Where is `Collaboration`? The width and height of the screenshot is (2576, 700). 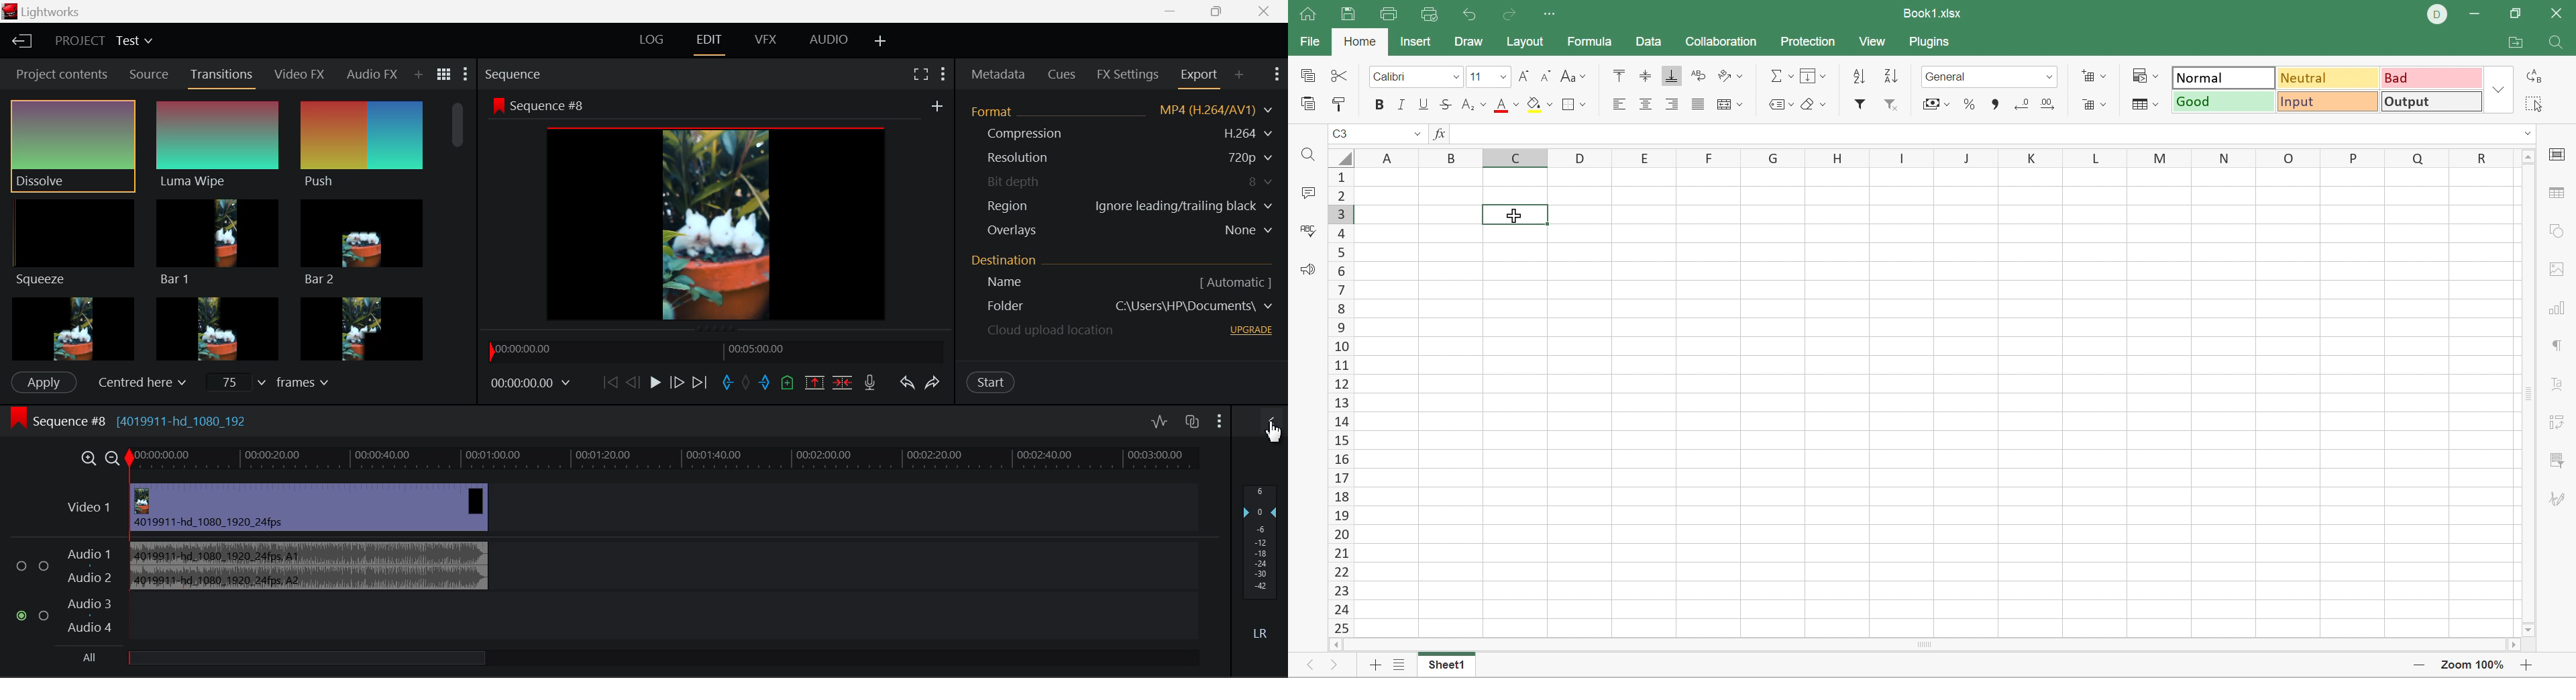
Collaboration is located at coordinates (1724, 41).